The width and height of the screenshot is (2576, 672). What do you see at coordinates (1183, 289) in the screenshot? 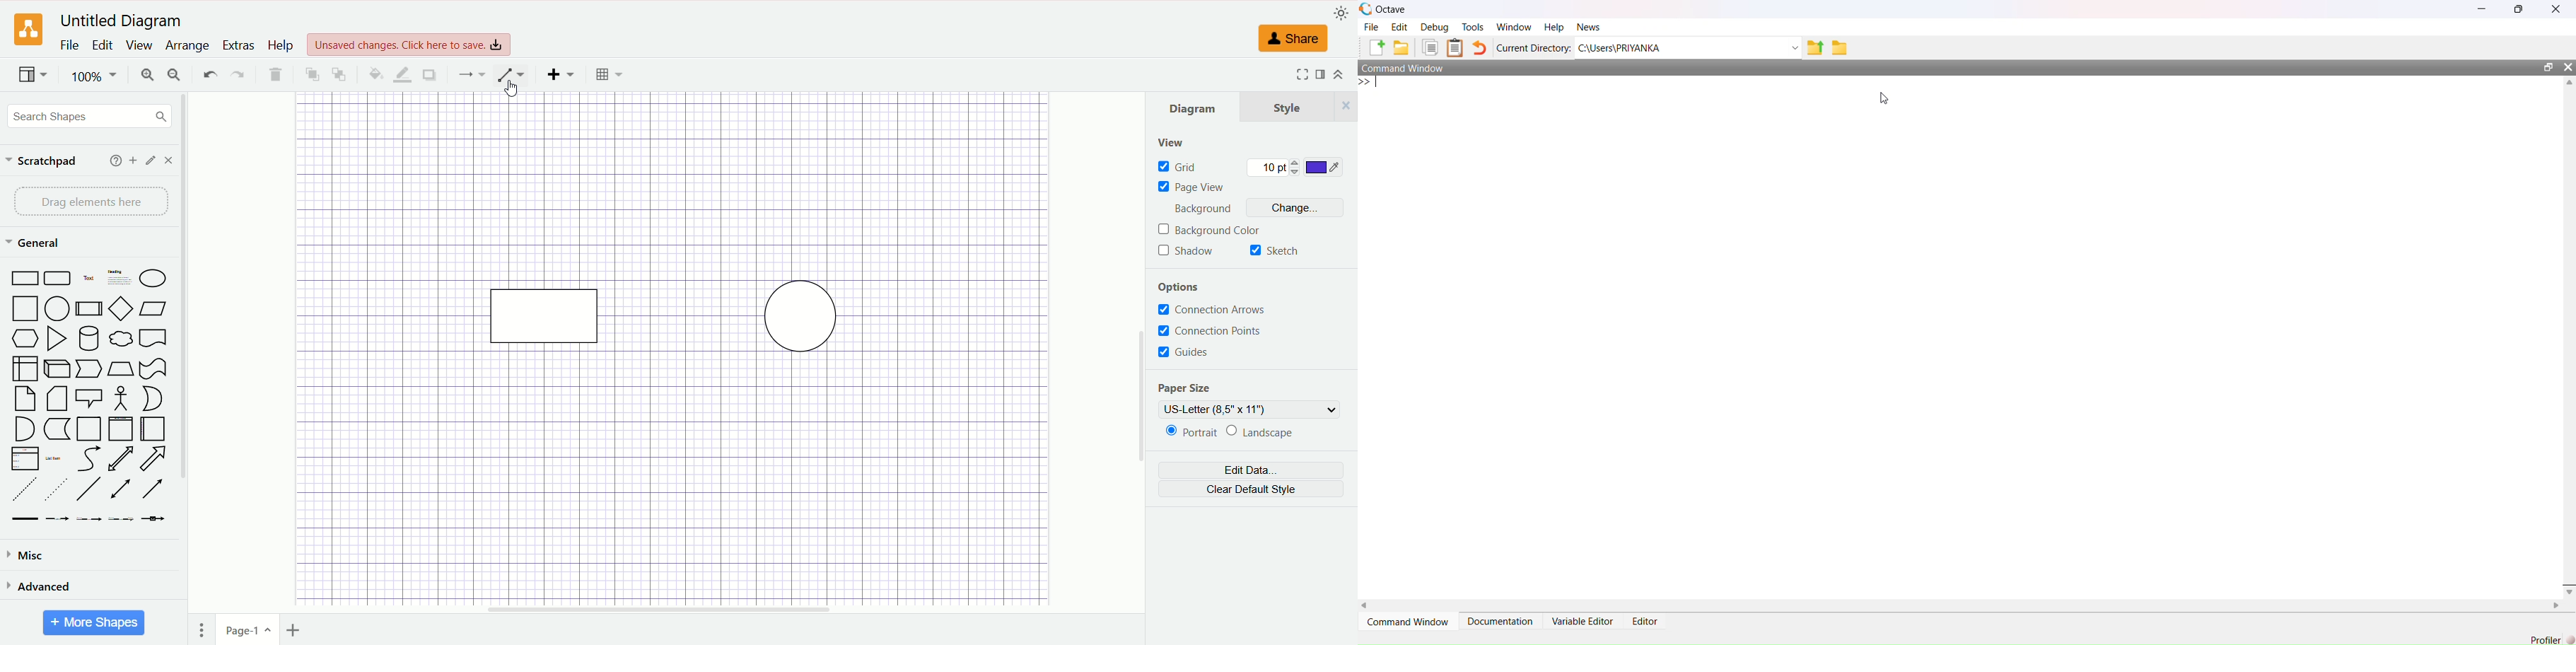
I see `options` at bounding box center [1183, 289].